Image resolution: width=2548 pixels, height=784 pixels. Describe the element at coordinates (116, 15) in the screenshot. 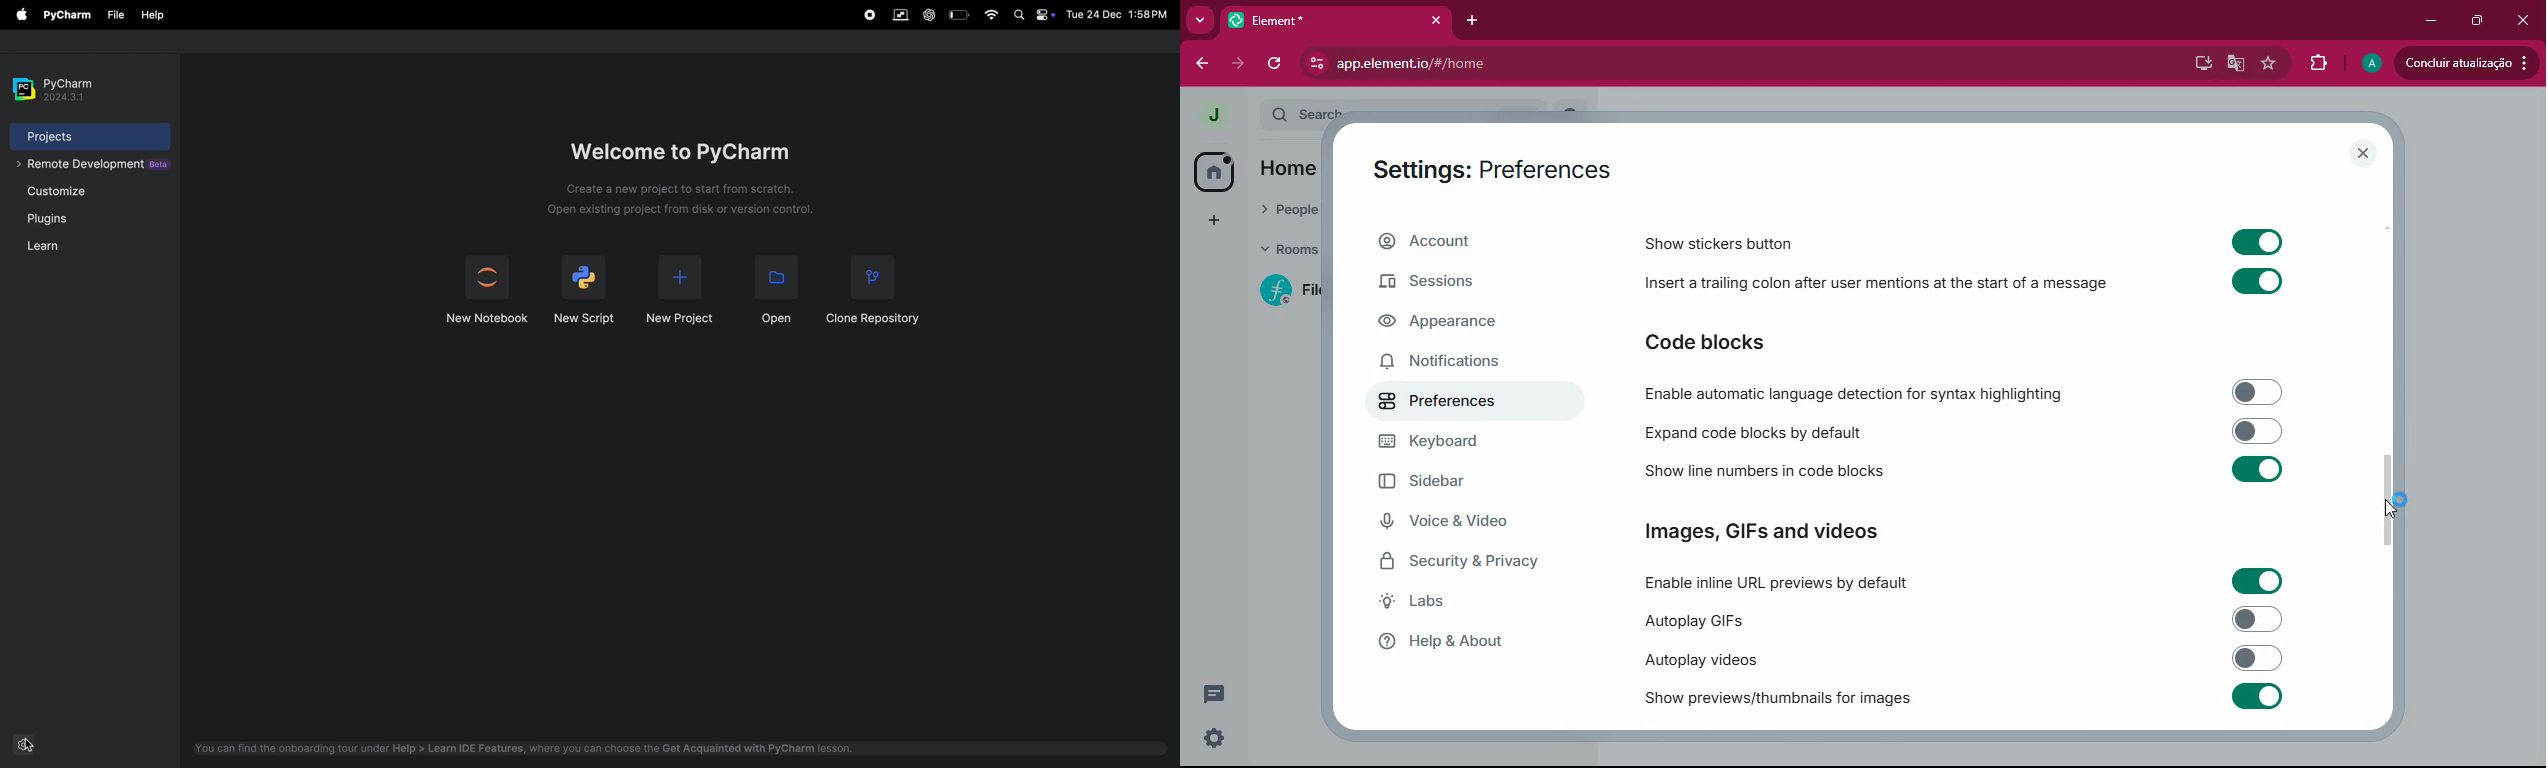

I see `file` at that location.